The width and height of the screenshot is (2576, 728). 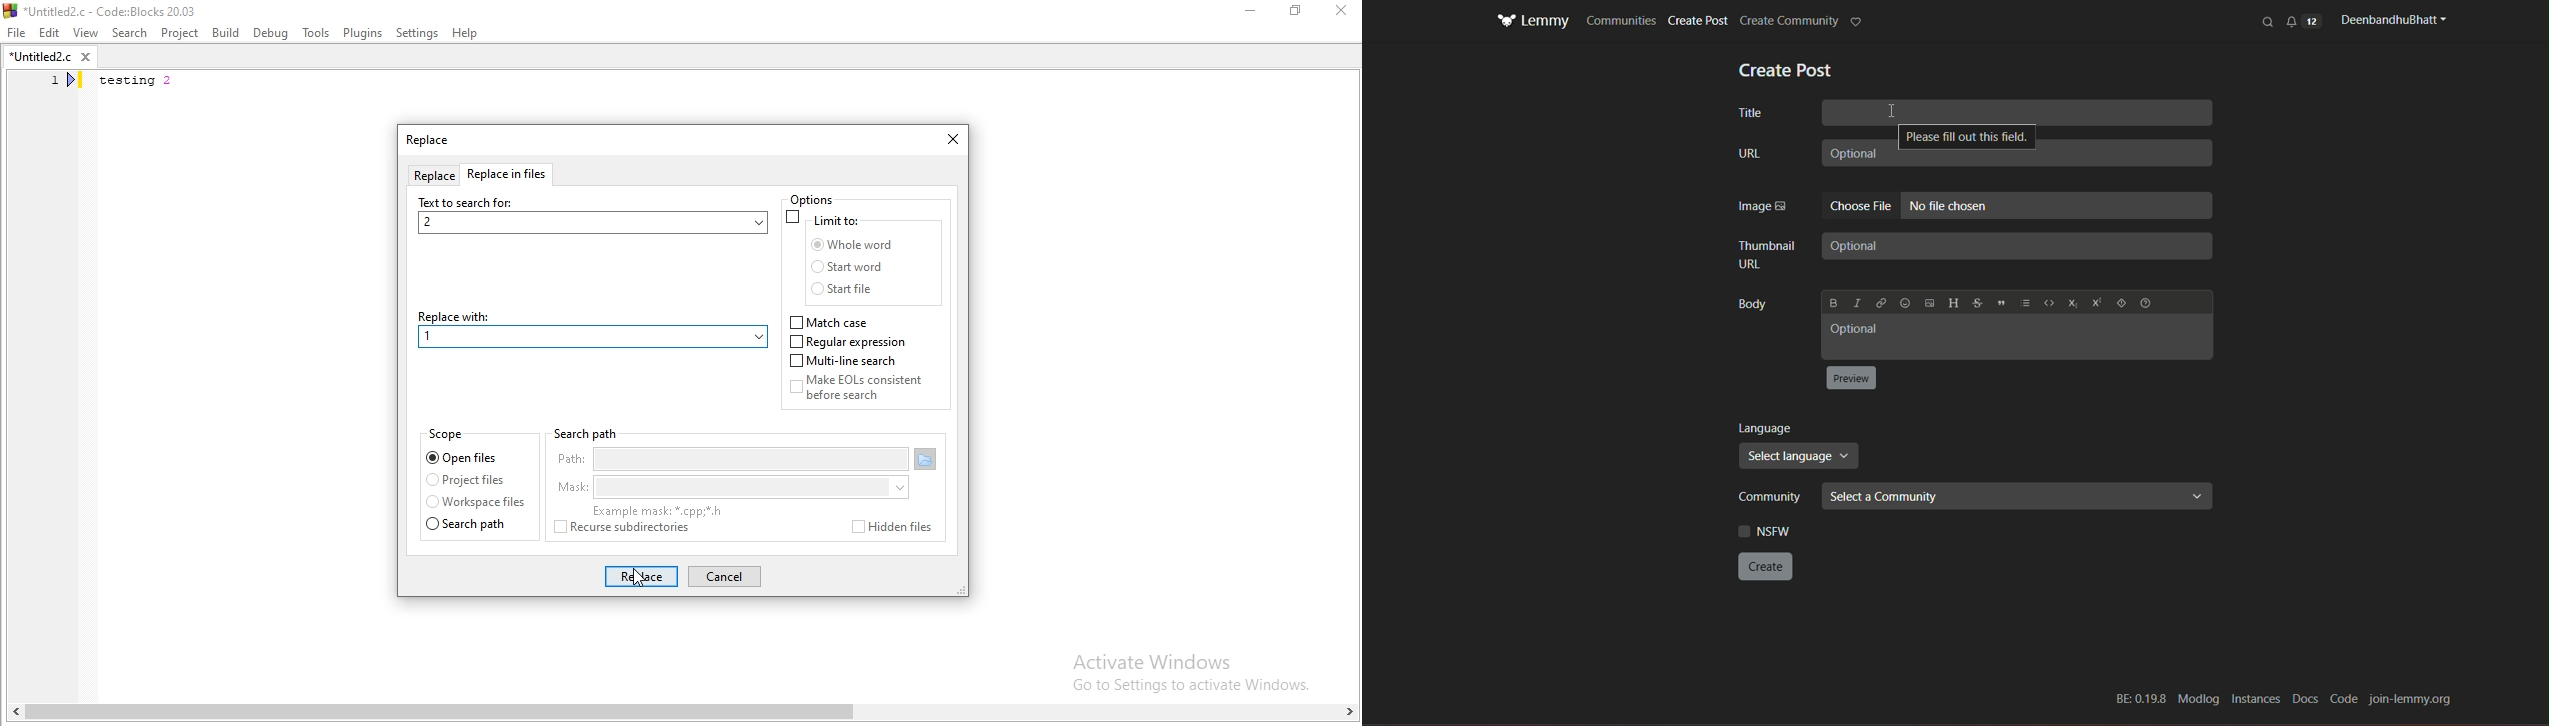 What do you see at coordinates (2048, 302) in the screenshot?
I see `code` at bounding box center [2048, 302].